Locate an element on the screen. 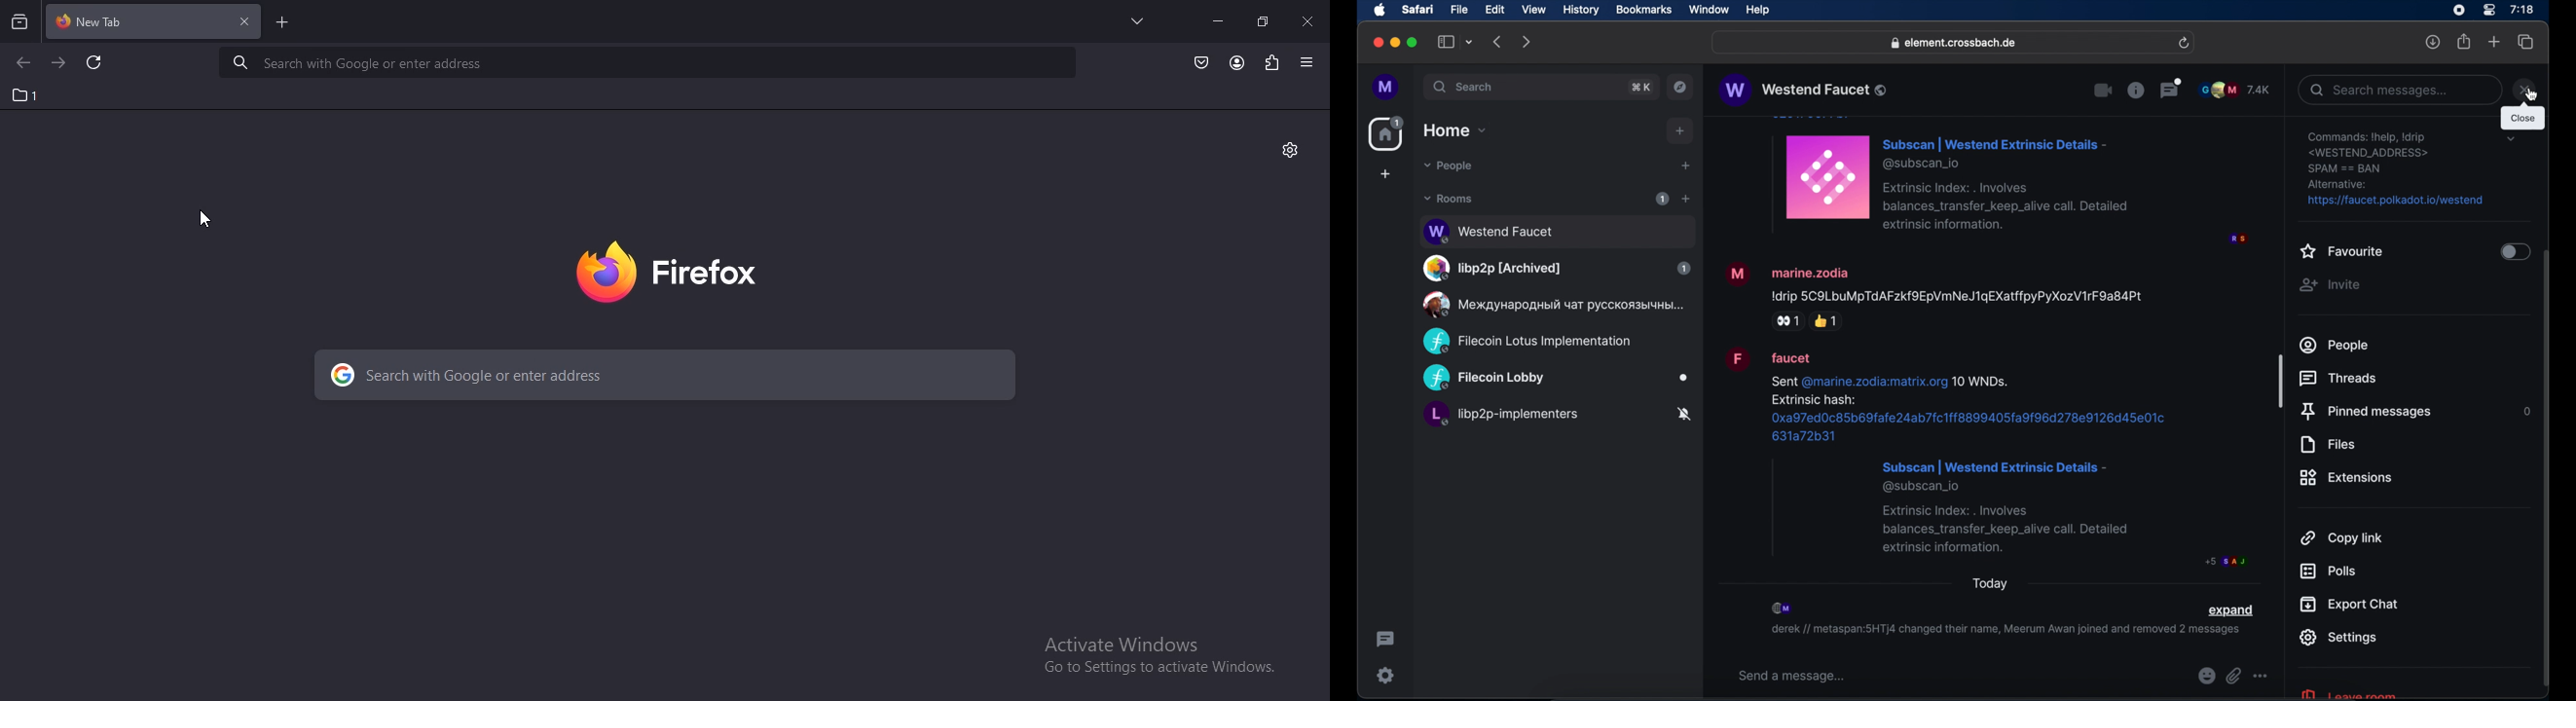  1 is located at coordinates (26, 95).